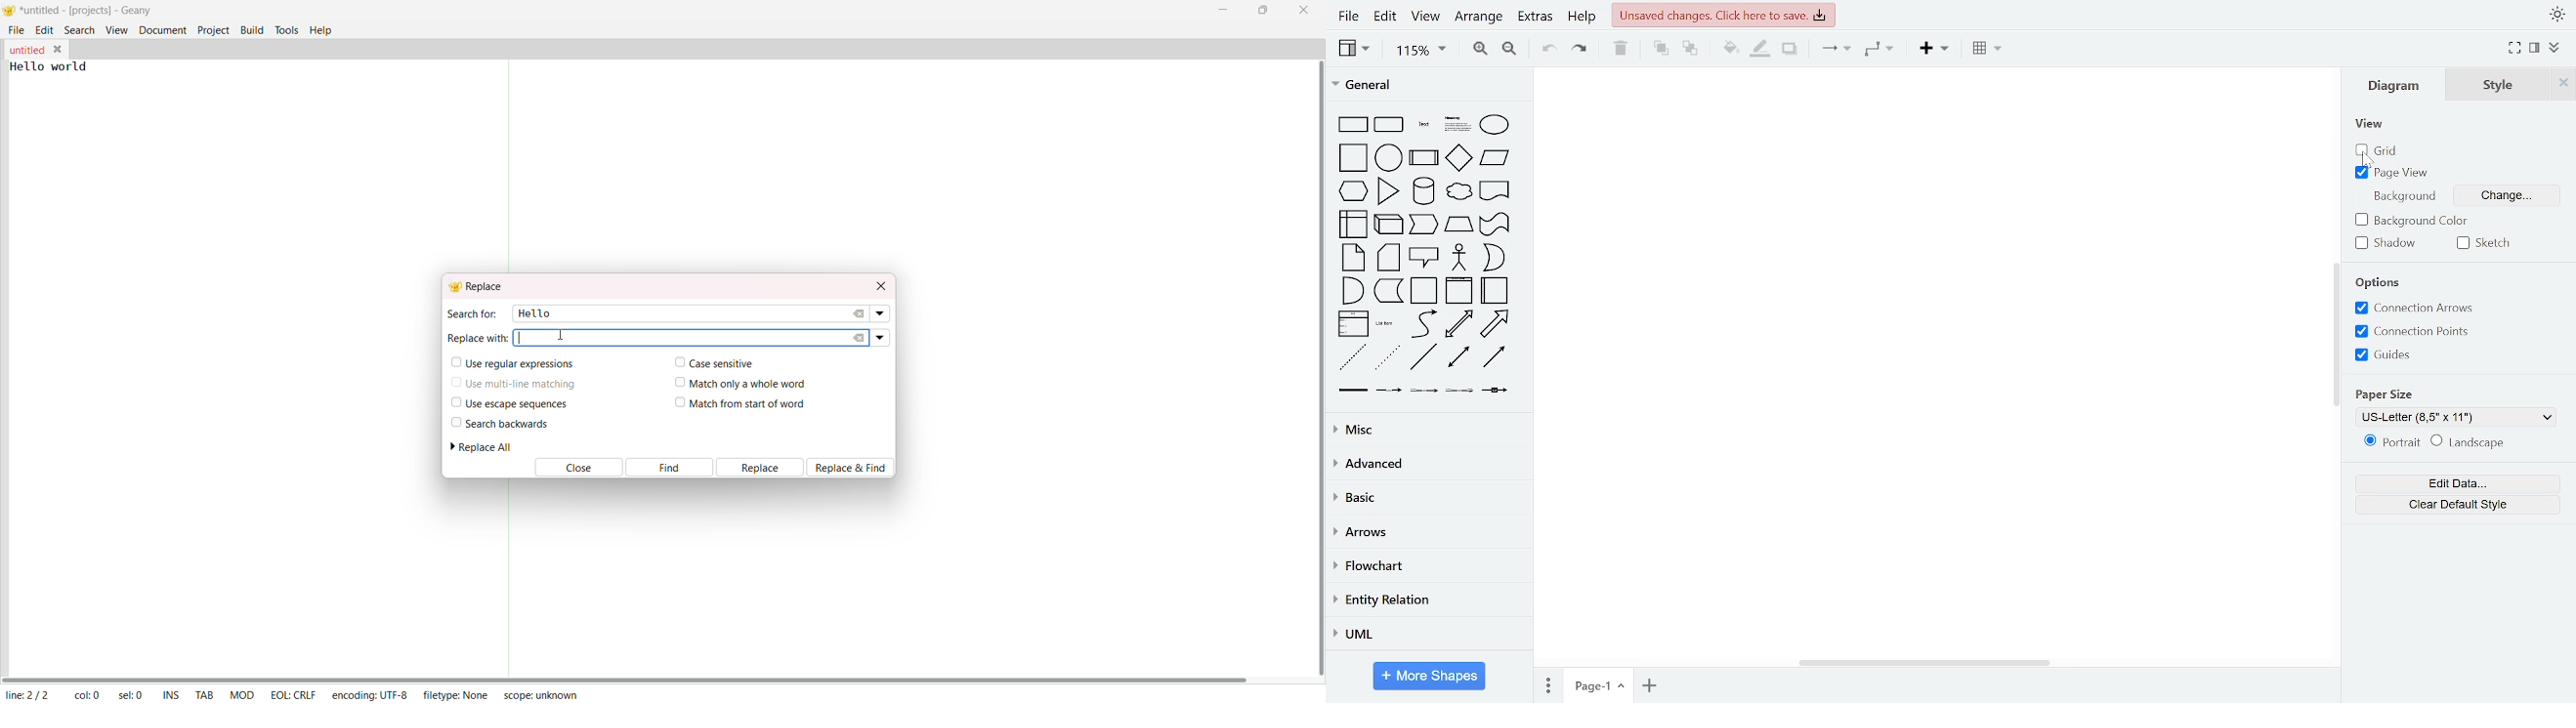 This screenshot has height=728, width=2576. Describe the element at coordinates (1582, 18) in the screenshot. I see `help` at that location.